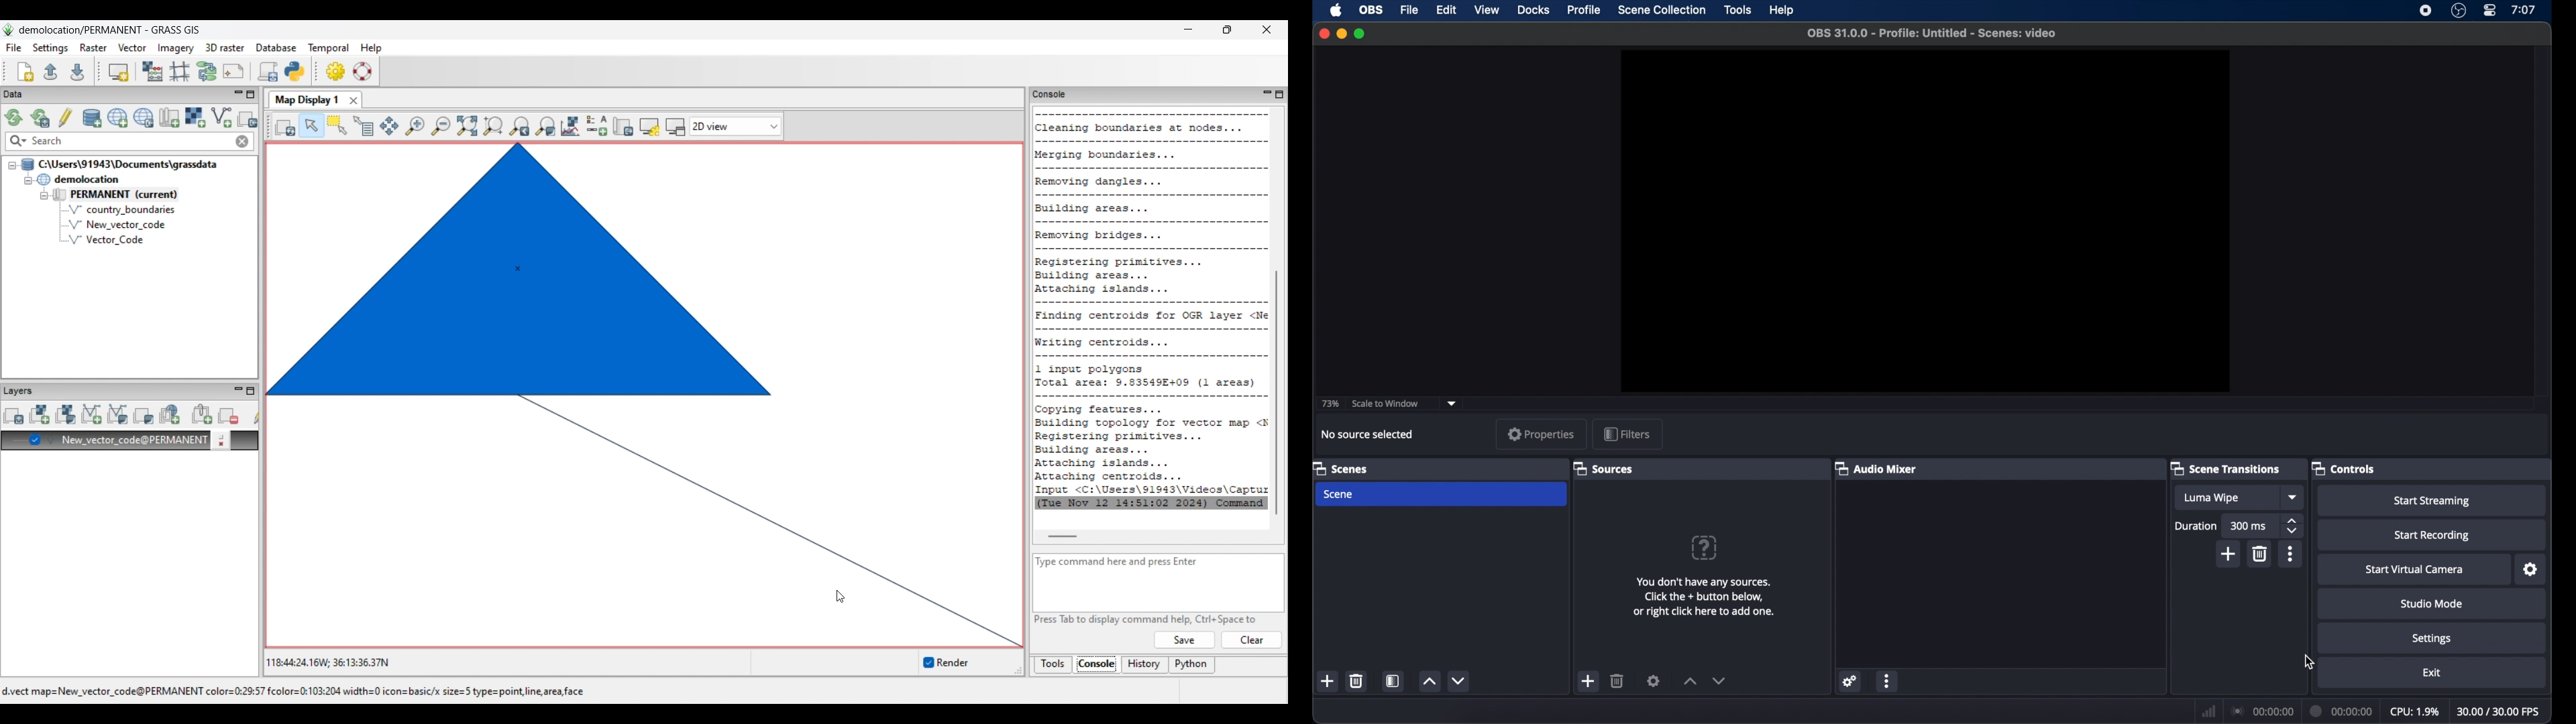 Image resolution: width=2576 pixels, height=728 pixels. I want to click on settings, so click(1851, 680).